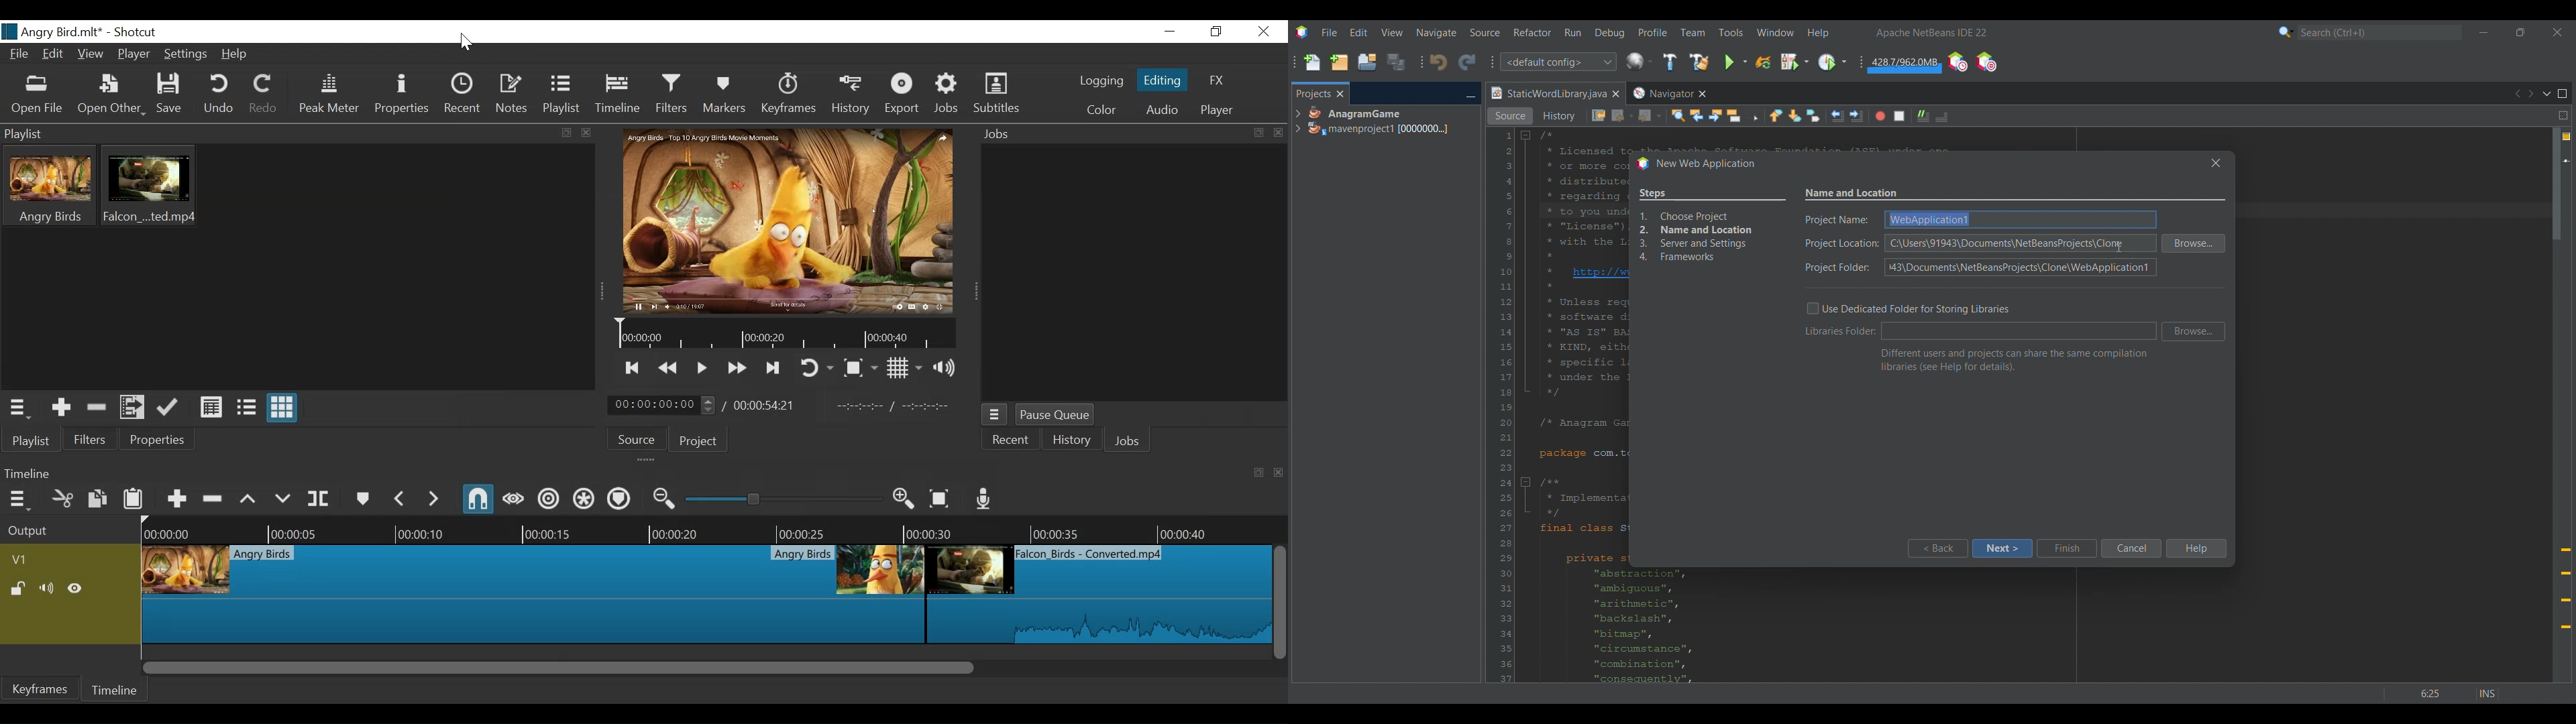 The width and height of the screenshot is (2576, 728). What do you see at coordinates (212, 499) in the screenshot?
I see `Ripple Delete` at bounding box center [212, 499].